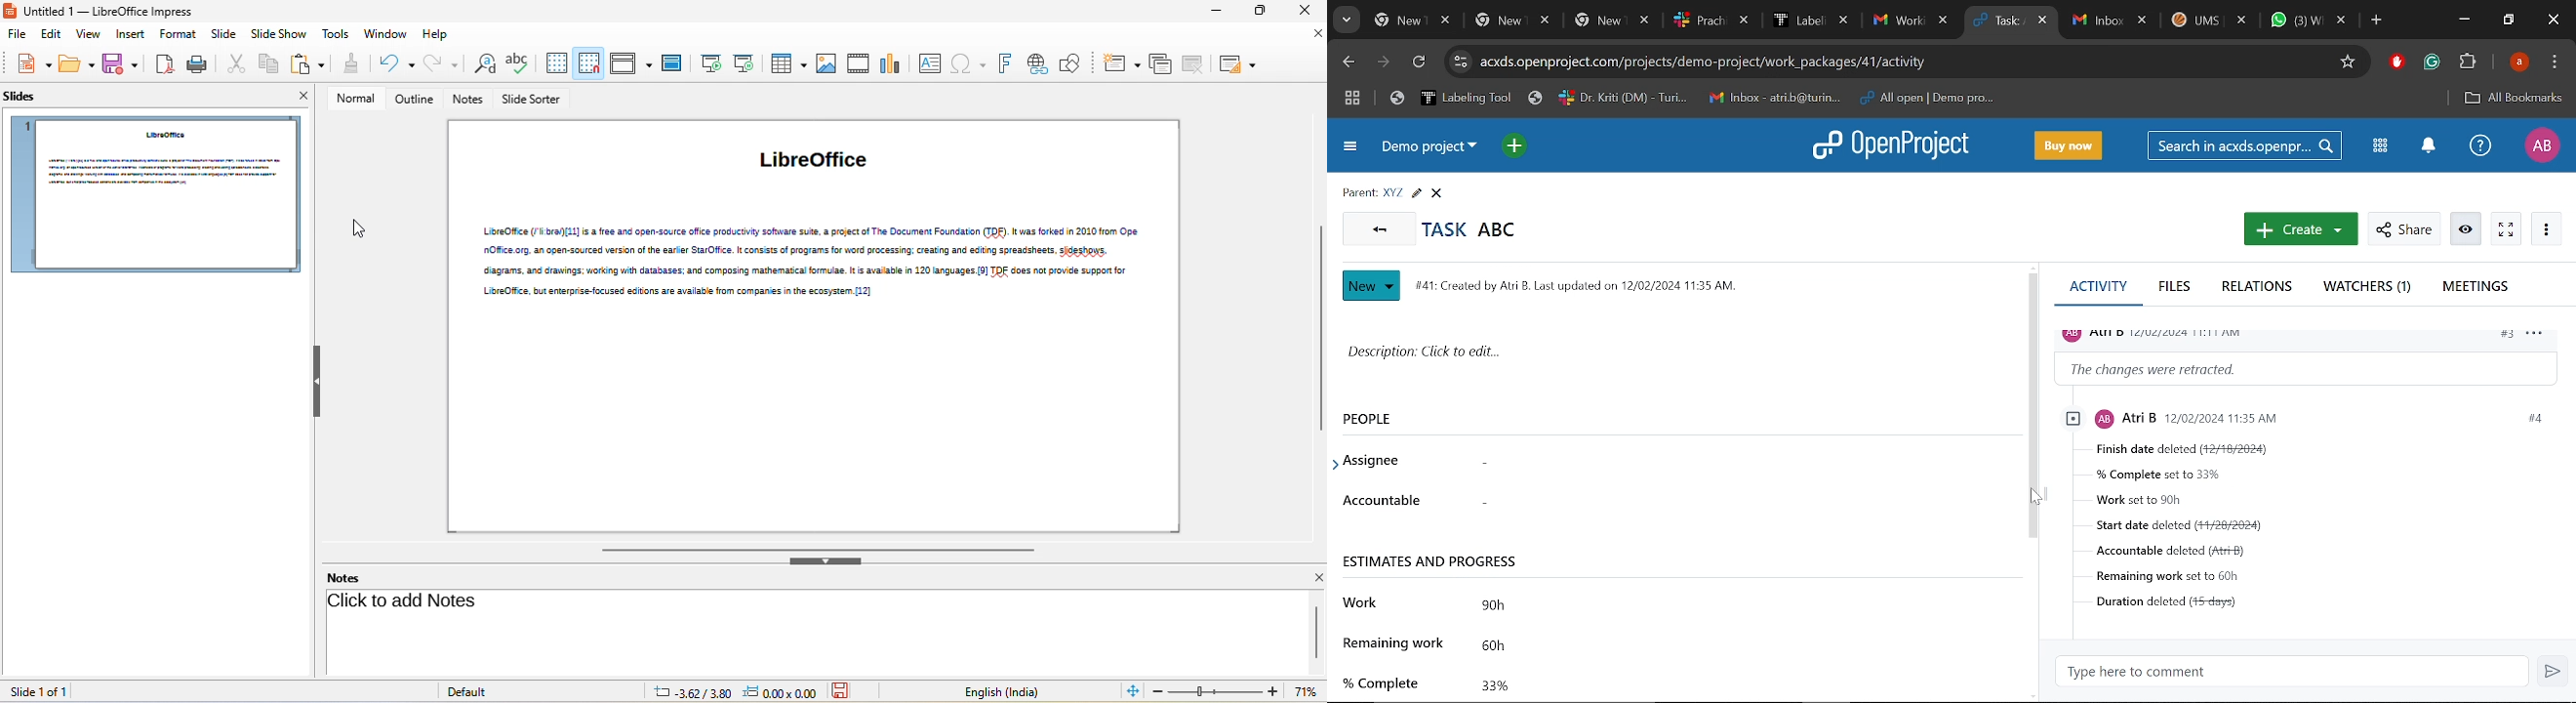 This screenshot has width=2576, height=728. What do you see at coordinates (1728, 500) in the screenshot?
I see `Add acountable` at bounding box center [1728, 500].